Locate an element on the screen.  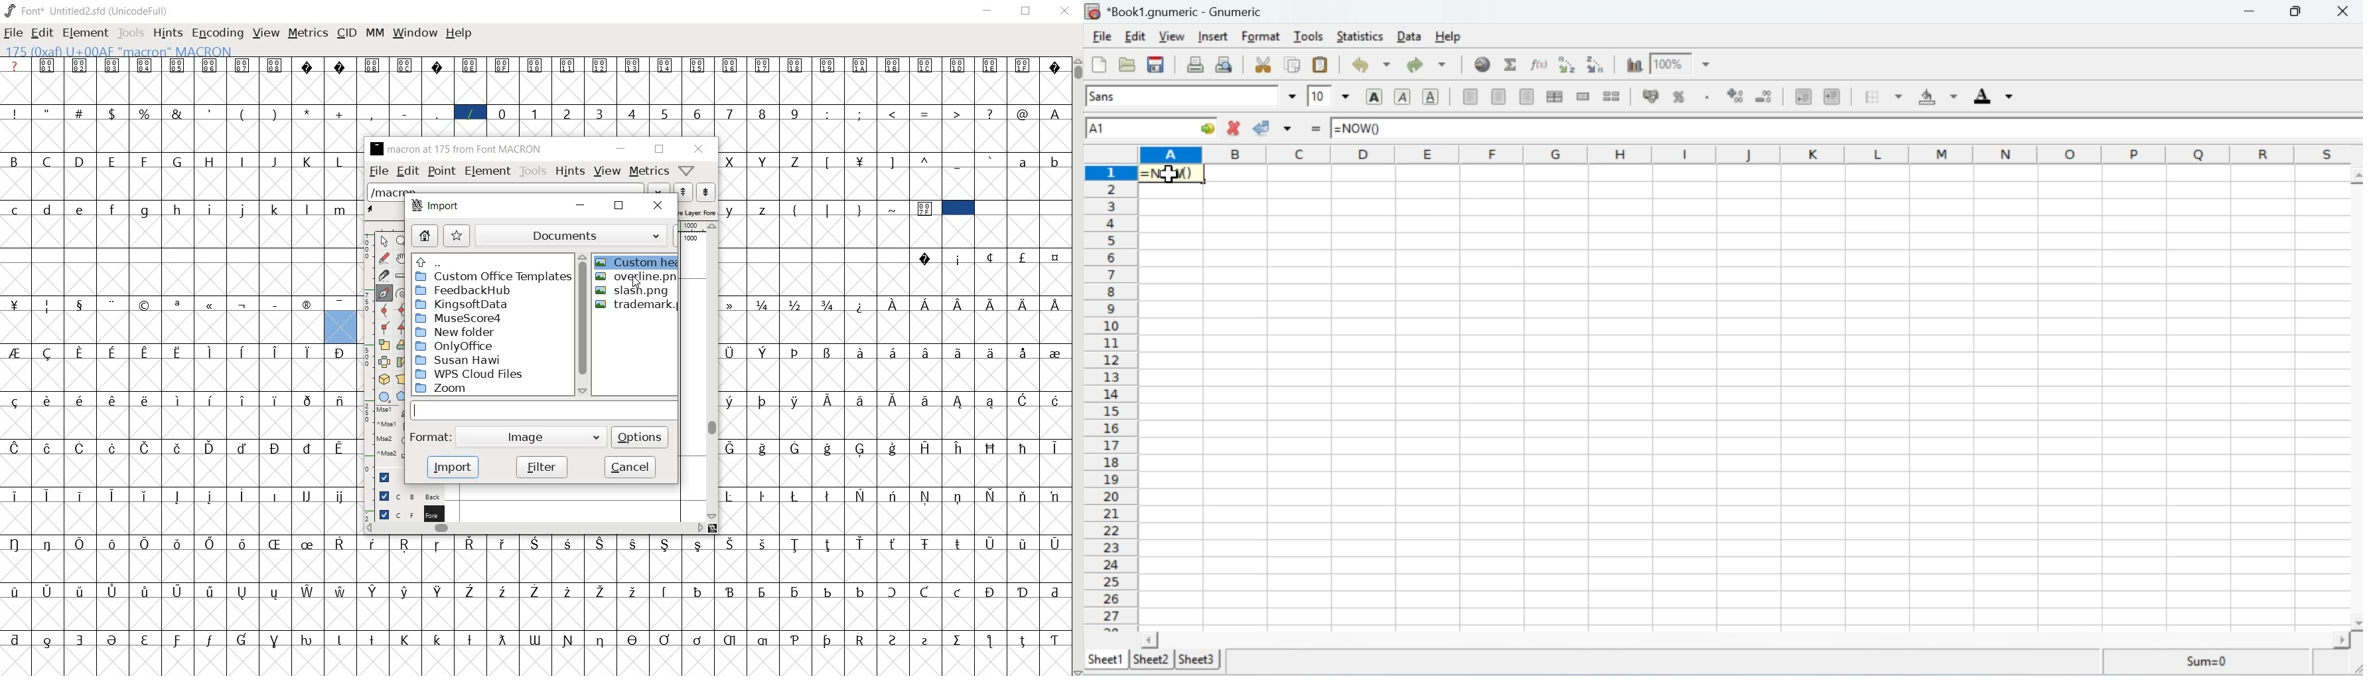
Symbol is located at coordinates (730, 351).